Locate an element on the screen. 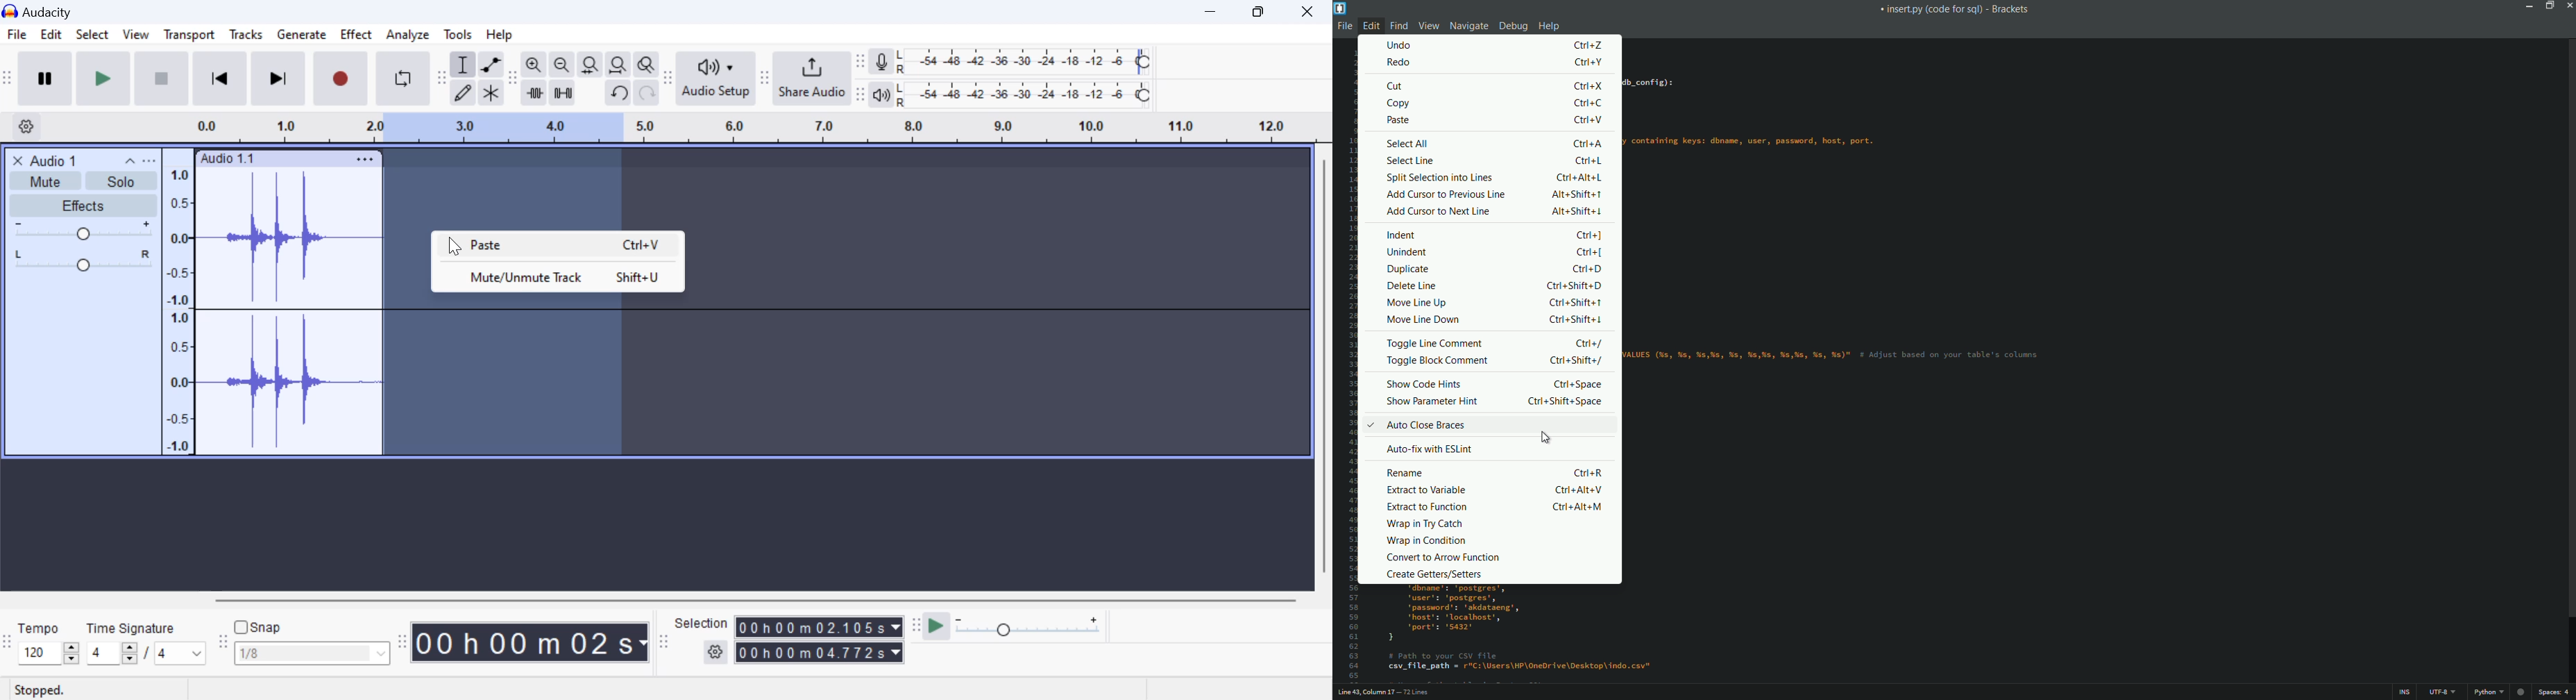  draw tool is located at coordinates (463, 93).